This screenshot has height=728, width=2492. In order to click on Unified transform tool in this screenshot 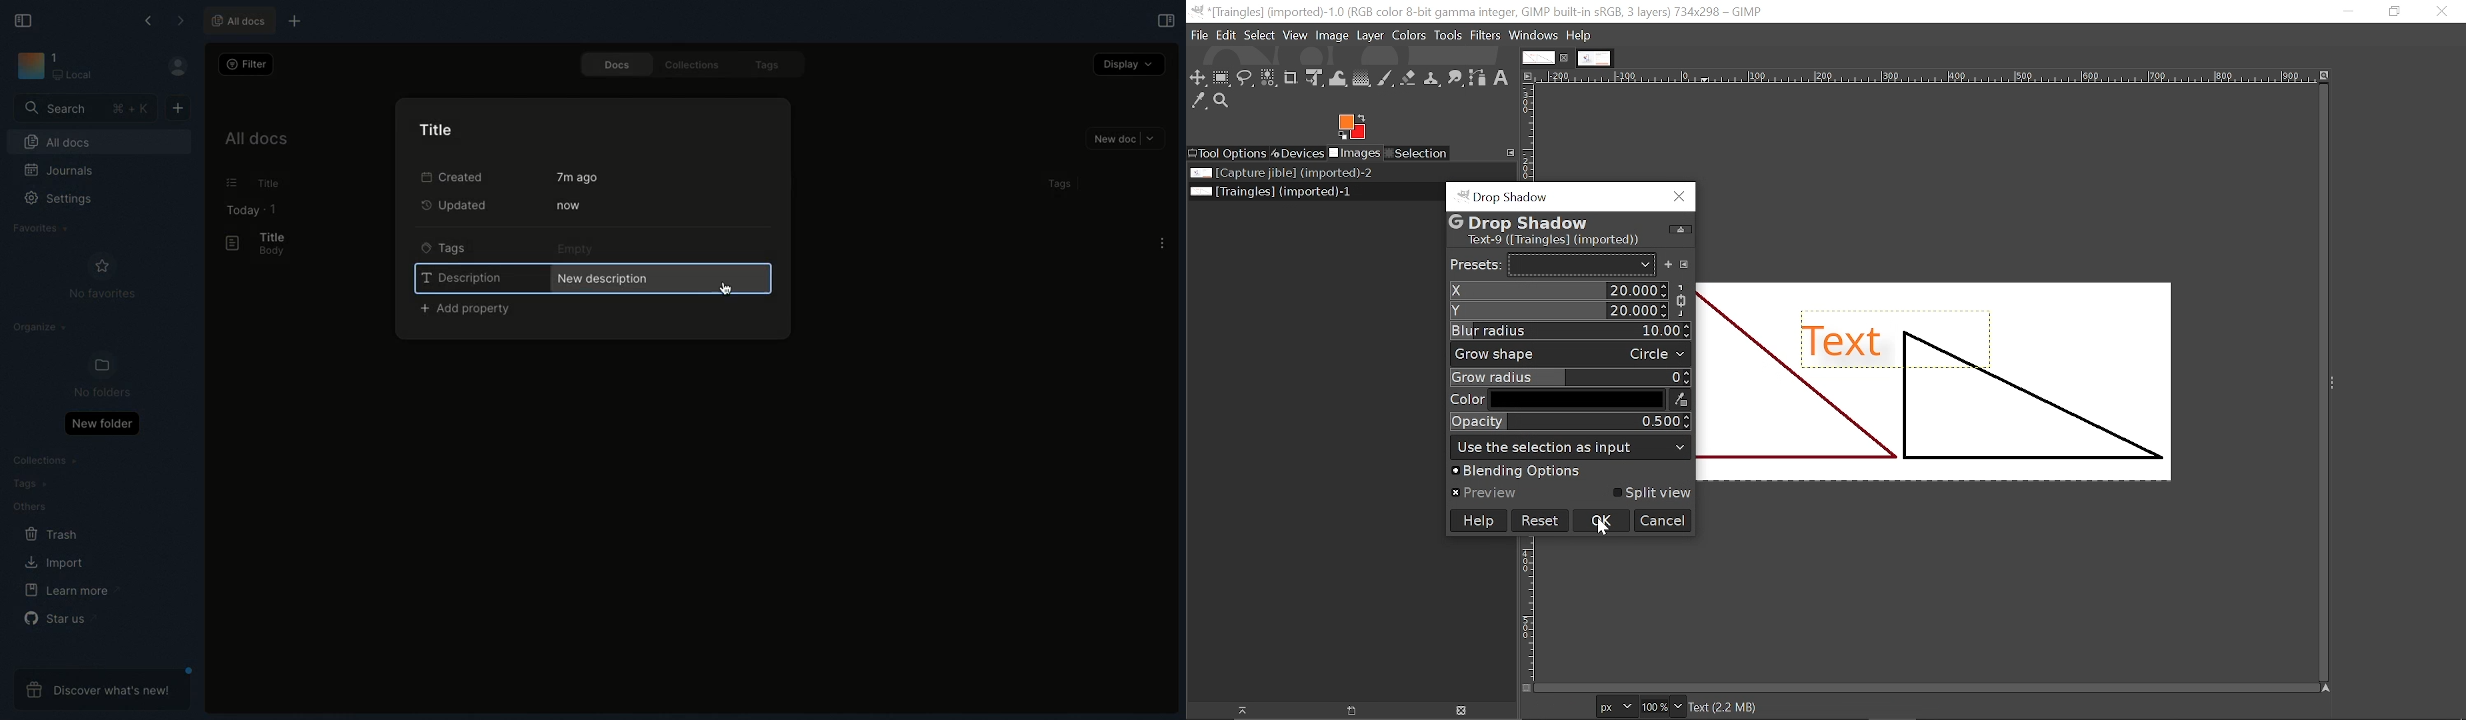, I will do `click(1314, 77)`.